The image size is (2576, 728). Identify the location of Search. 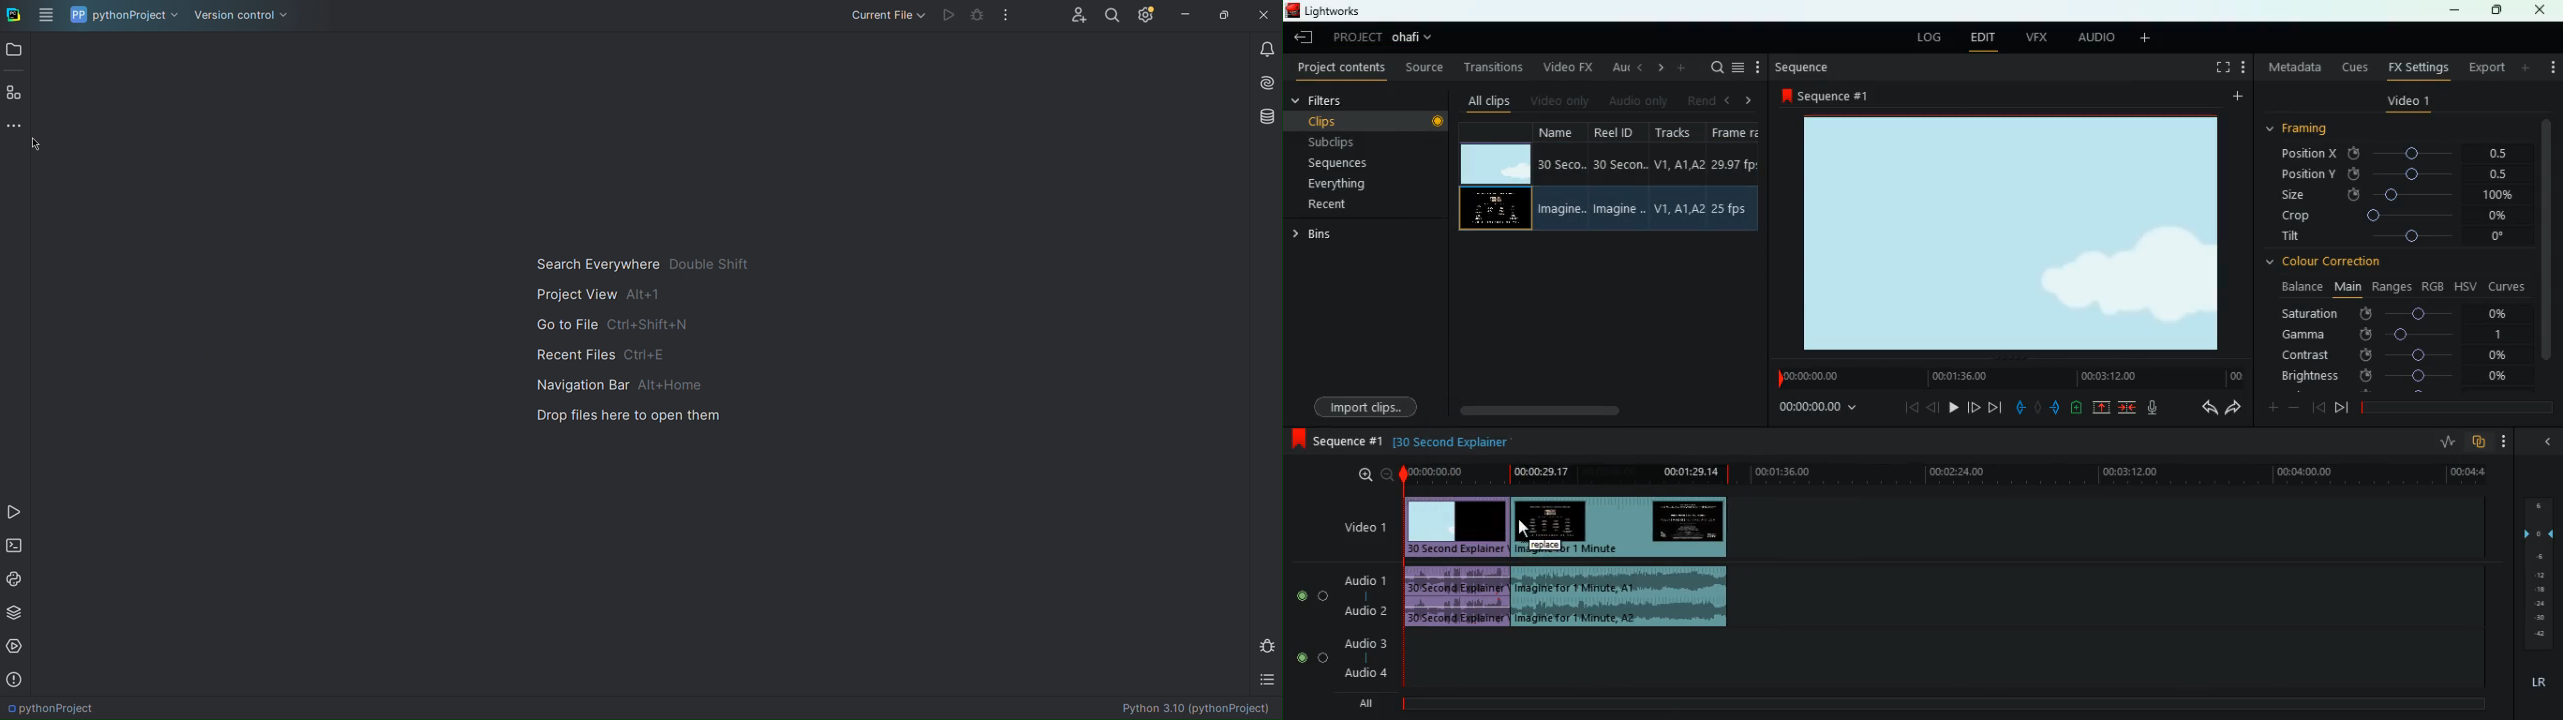
(1116, 17).